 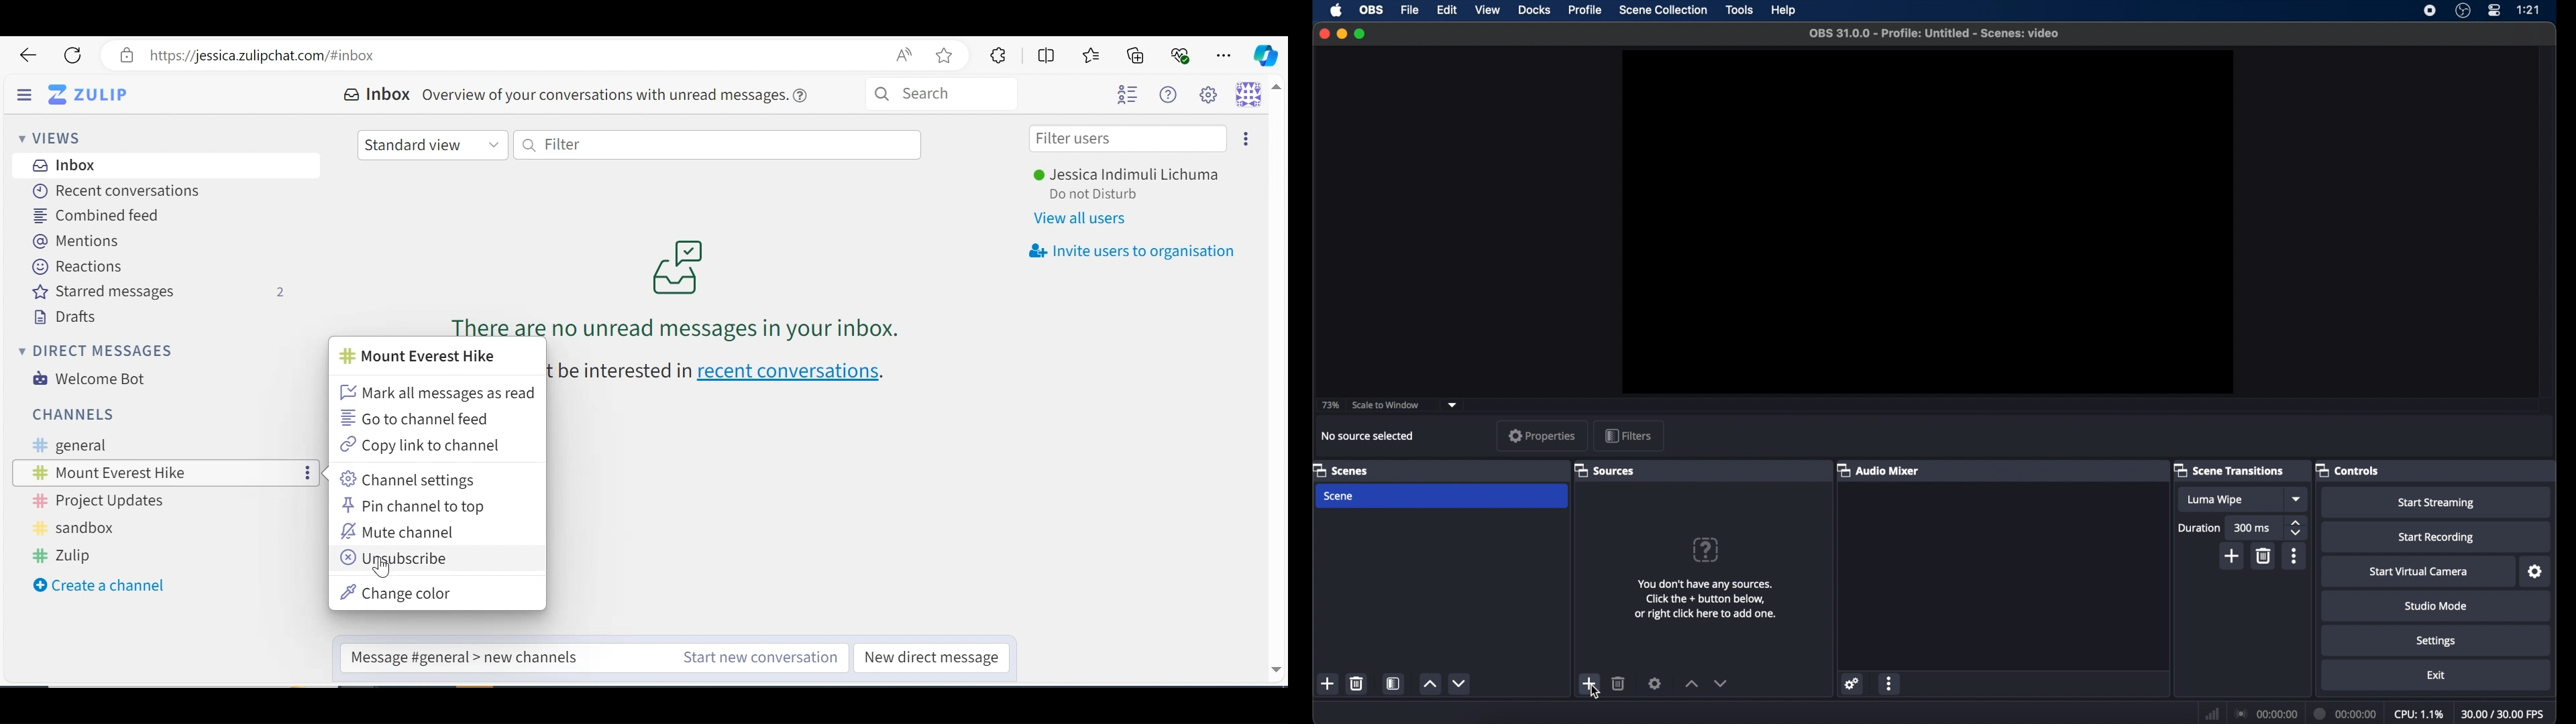 I want to click on decrement, so click(x=1722, y=682).